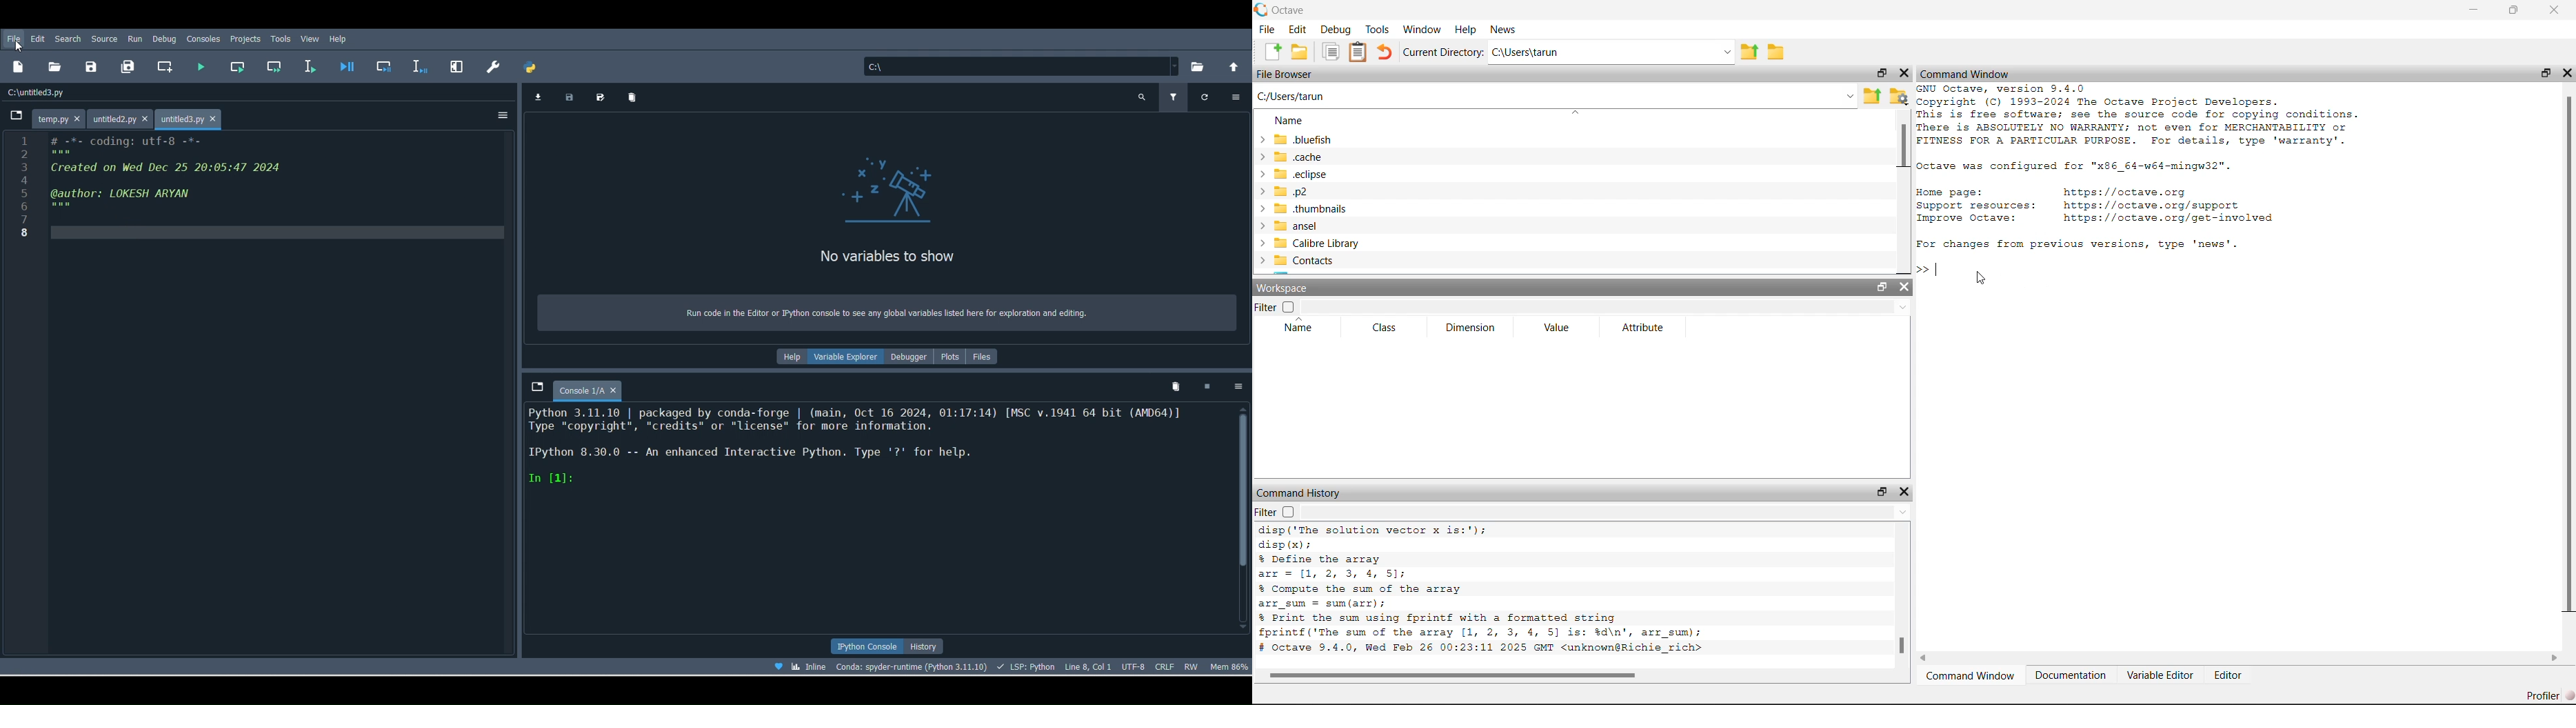 This screenshot has width=2576, height=728. I want to click on Consoles, so click(205, 39).